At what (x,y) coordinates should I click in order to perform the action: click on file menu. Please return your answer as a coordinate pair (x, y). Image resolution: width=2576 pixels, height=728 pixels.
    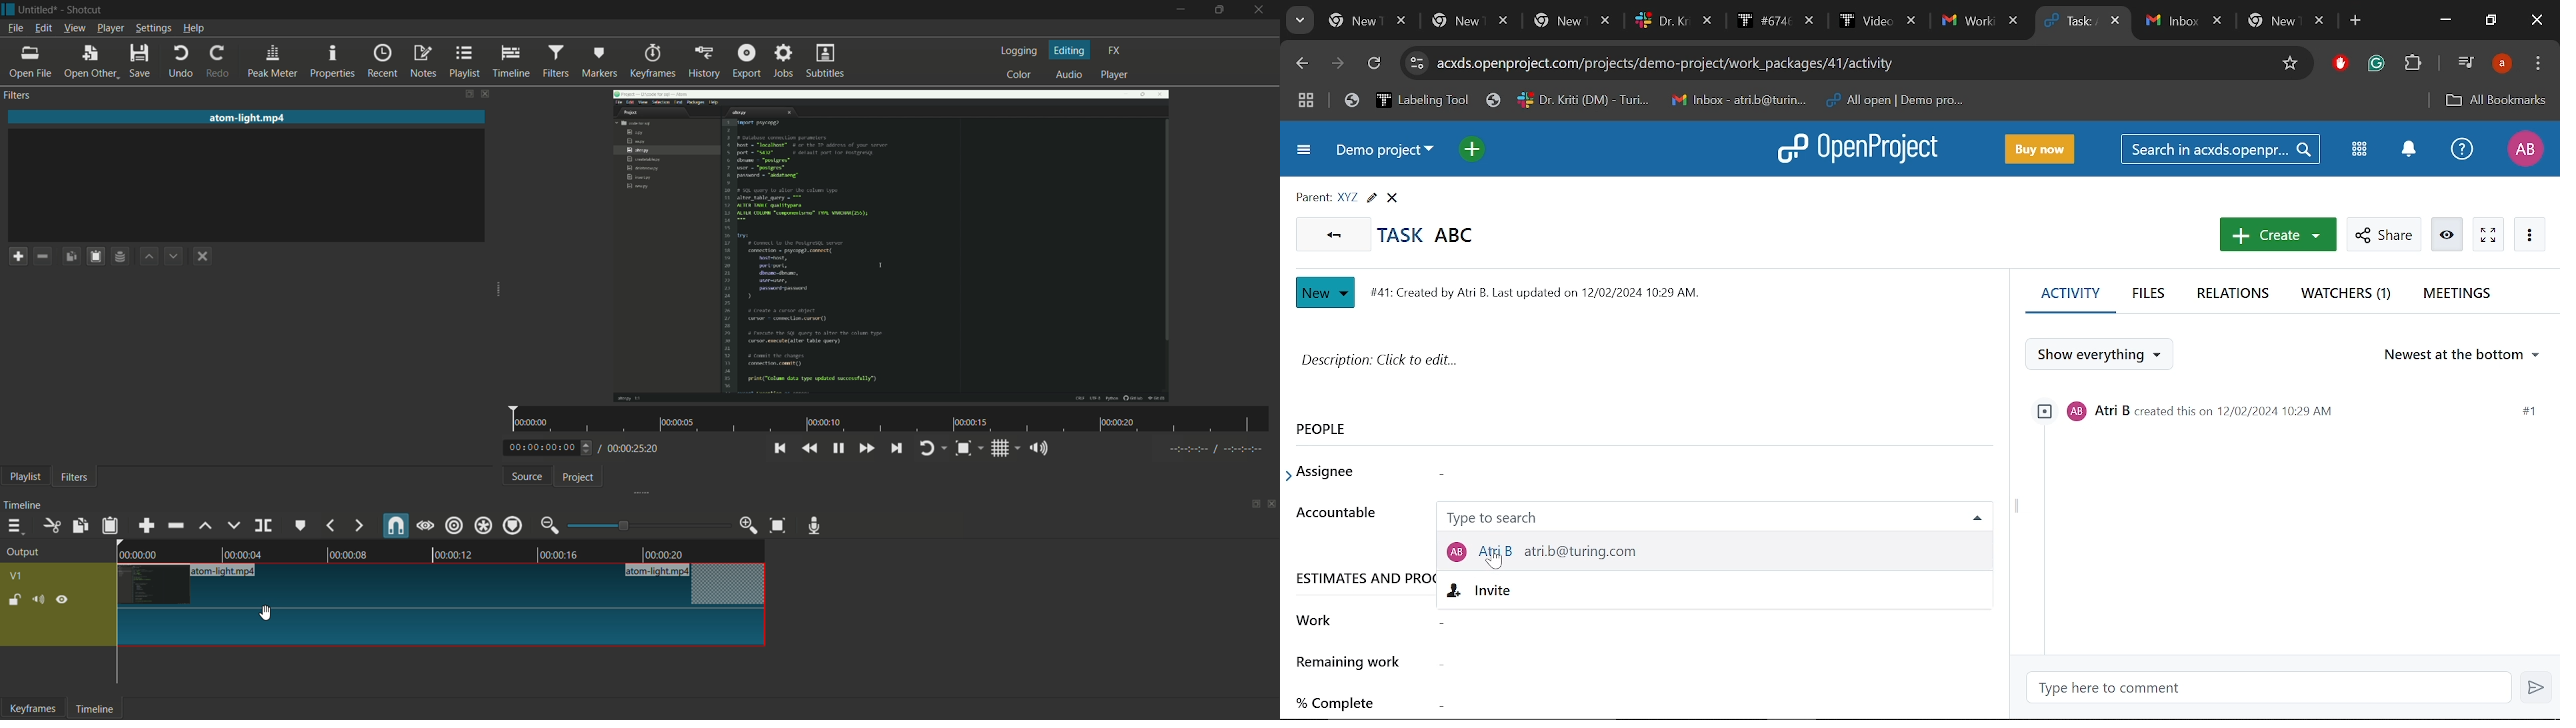
    Looking at the image, I should click on (15, 29).